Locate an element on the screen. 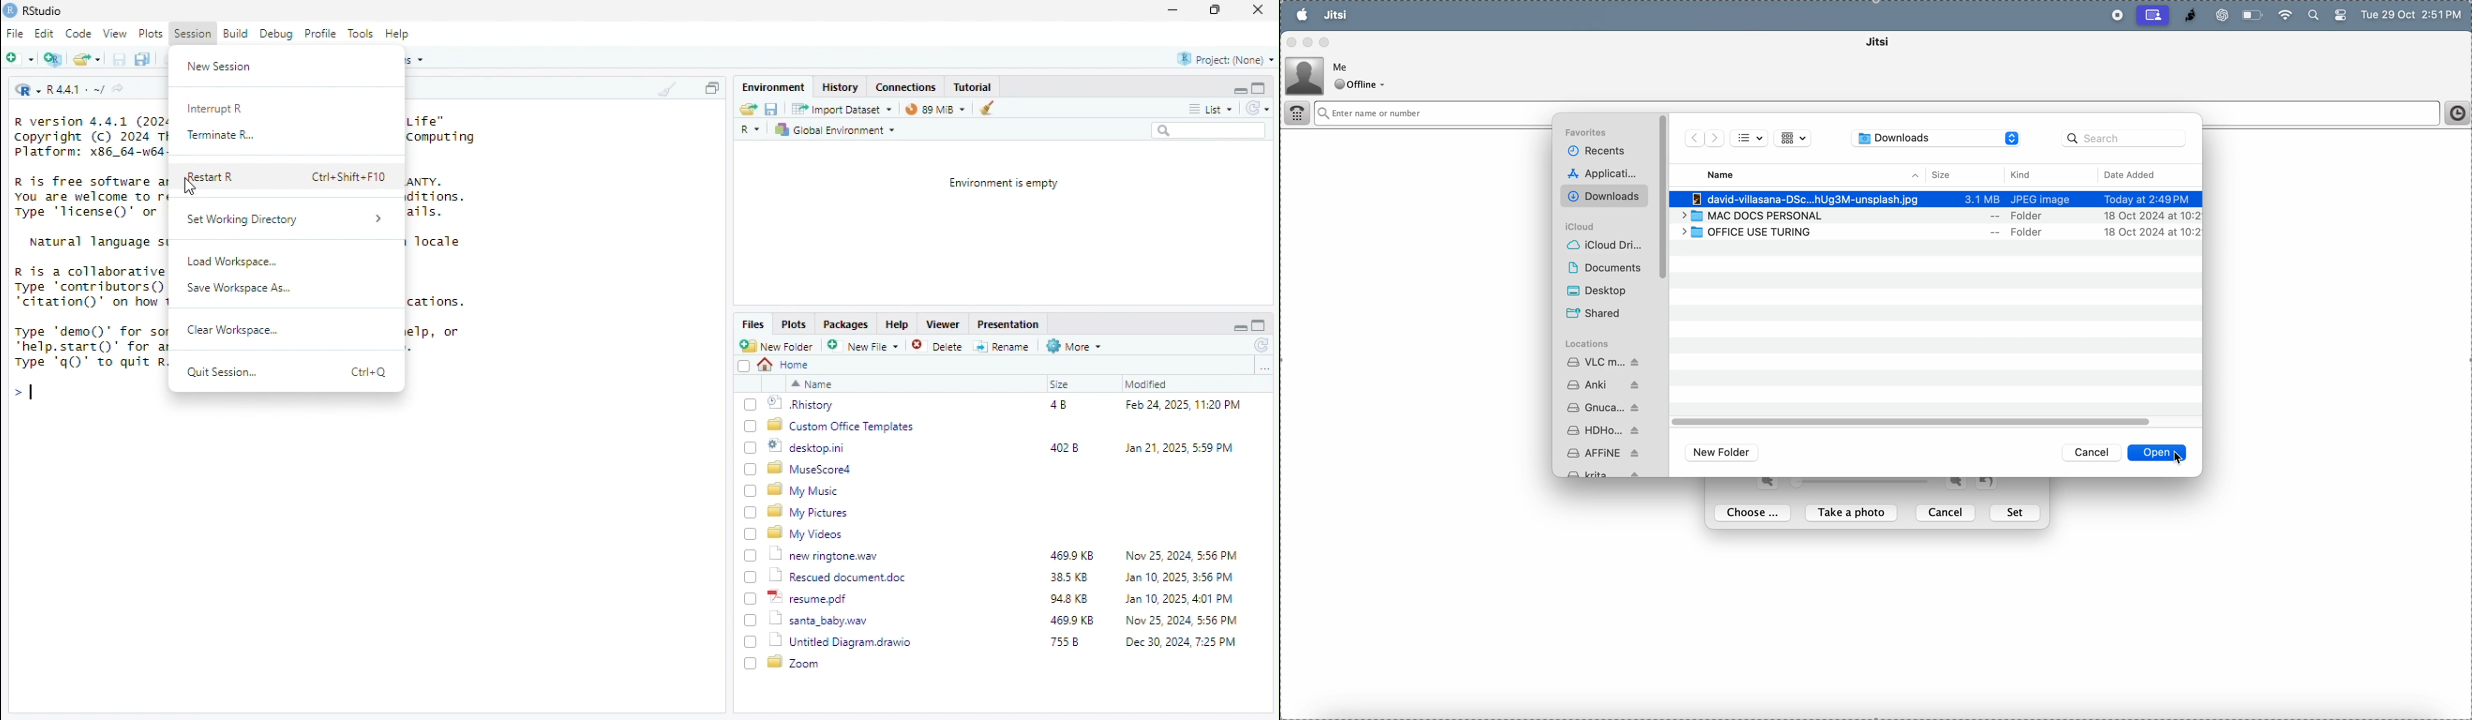  locations is located at coordinates (1591, 343).